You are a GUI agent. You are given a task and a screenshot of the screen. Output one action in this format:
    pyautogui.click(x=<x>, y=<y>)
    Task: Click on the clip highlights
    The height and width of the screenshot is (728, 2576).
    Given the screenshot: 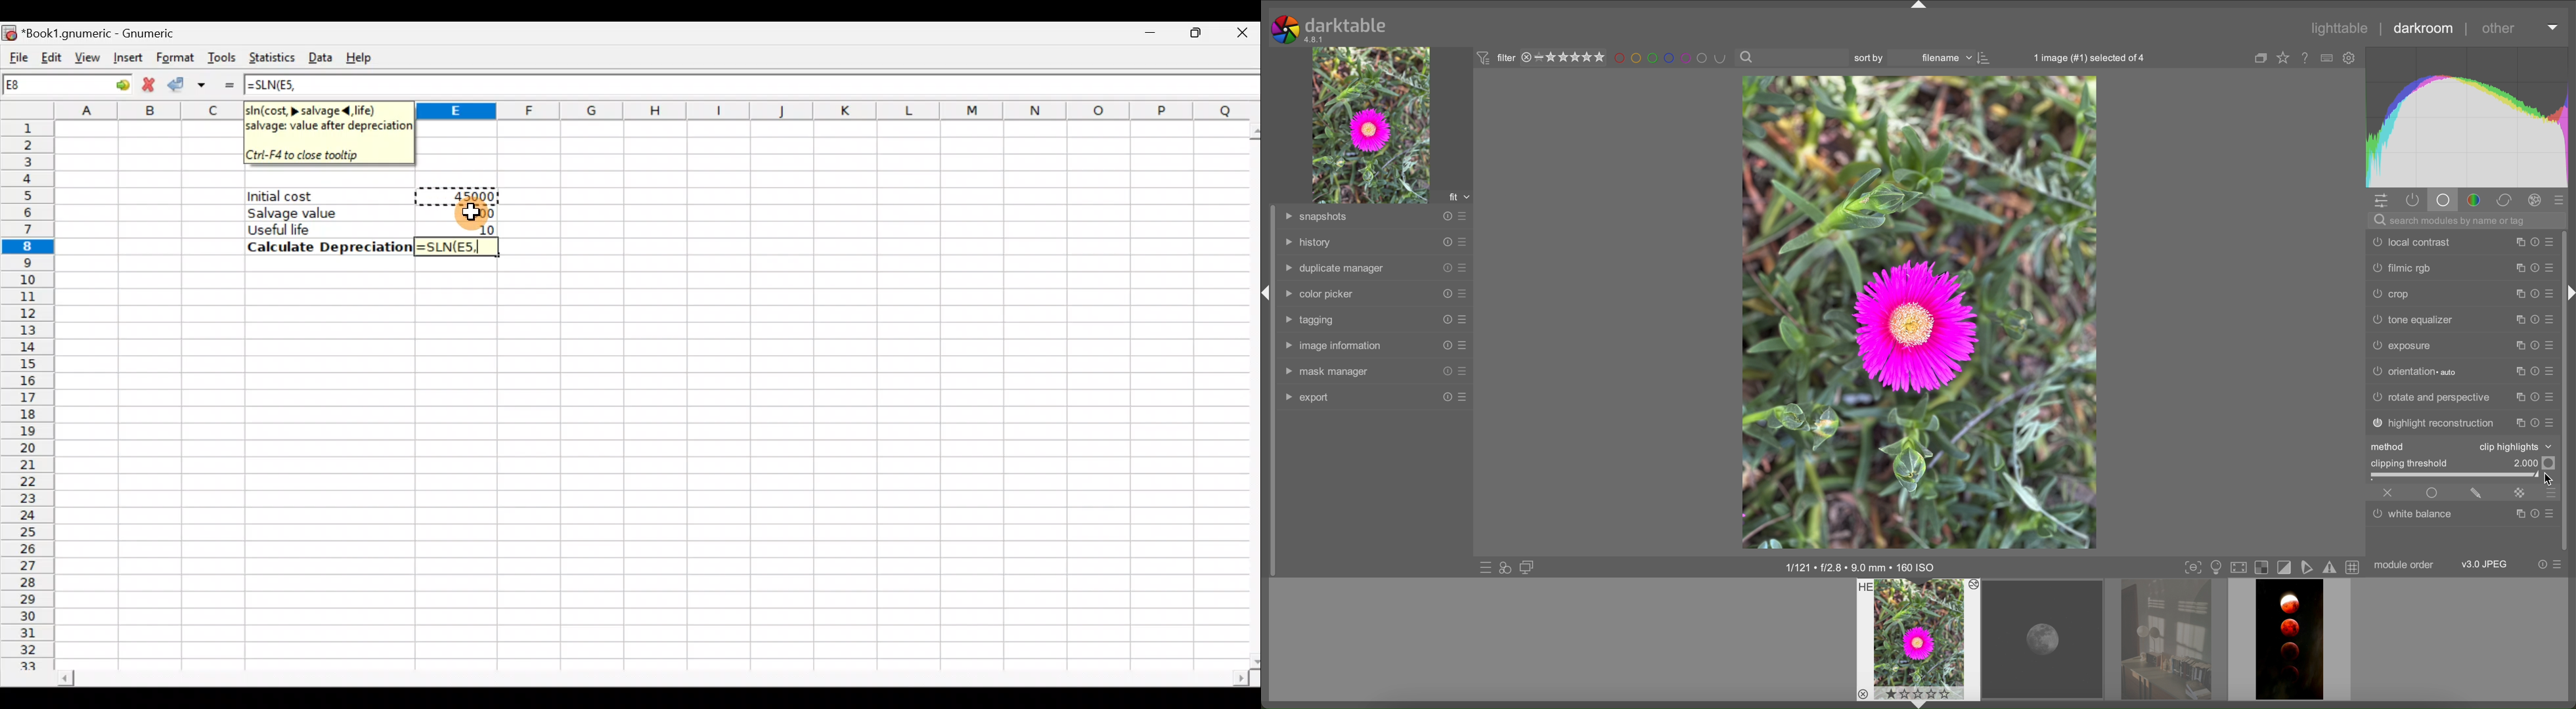 What is the action you would take?
    pyautogui.click(x=2513, y=446)
    